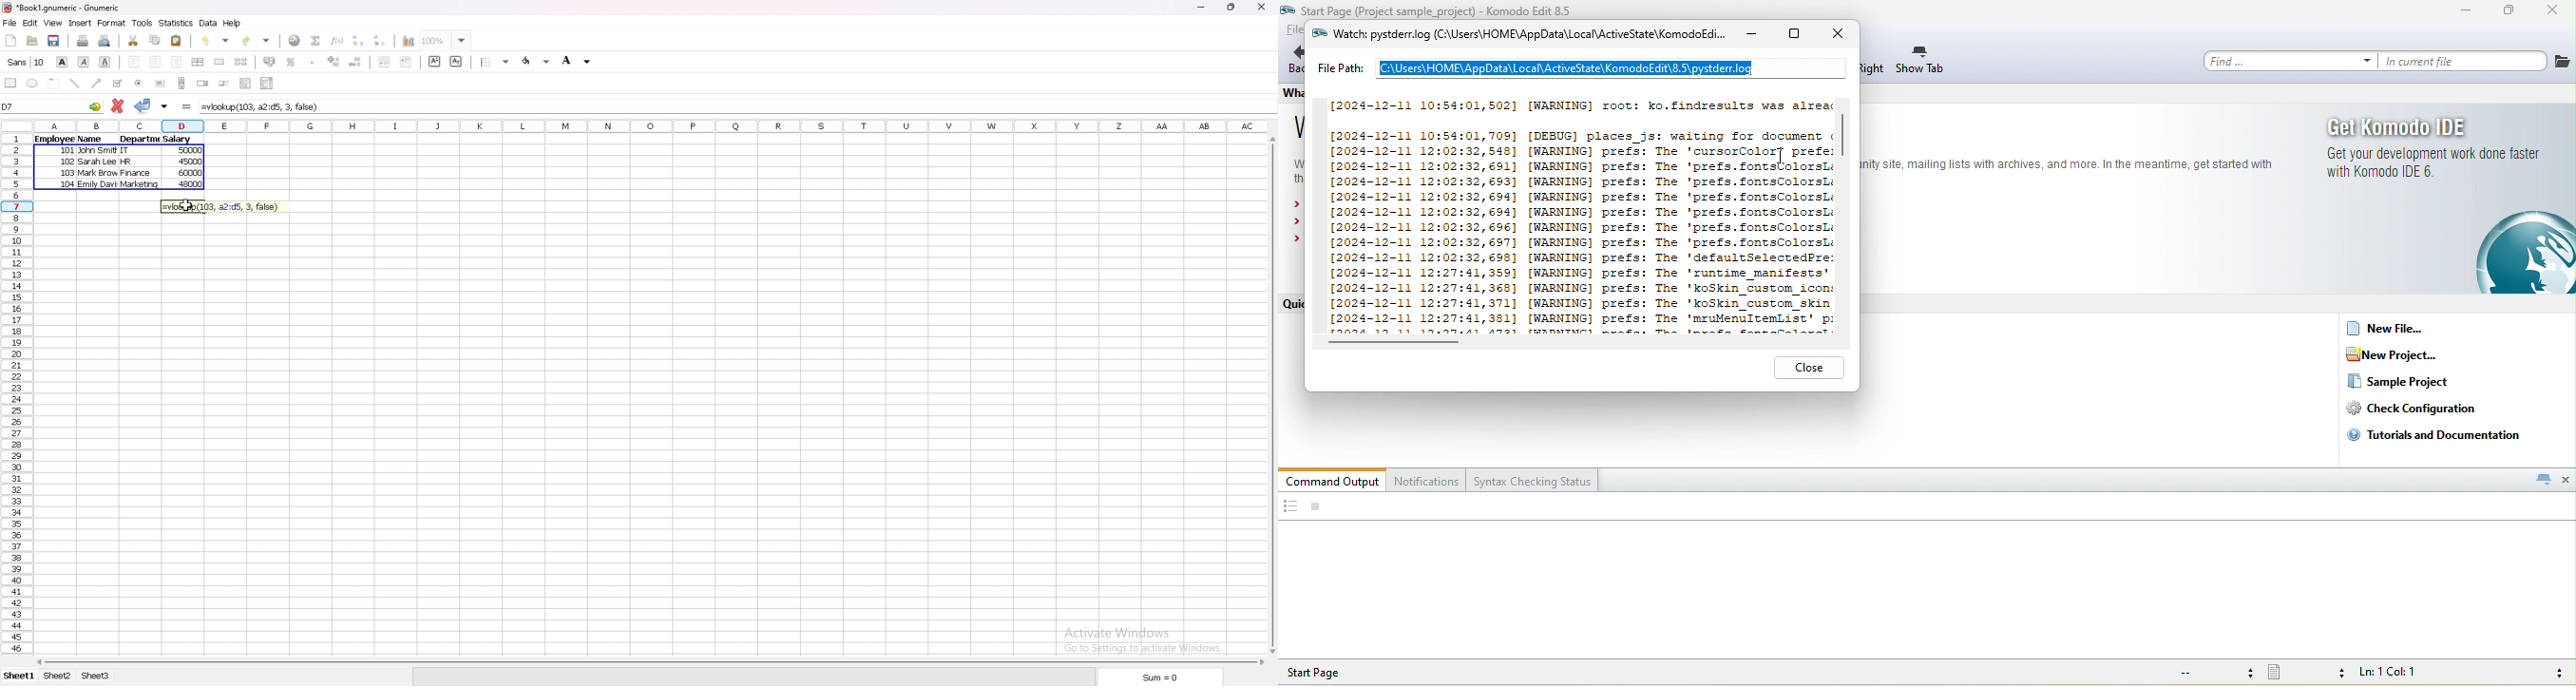  I want to click on 100%, so click(446, 41).